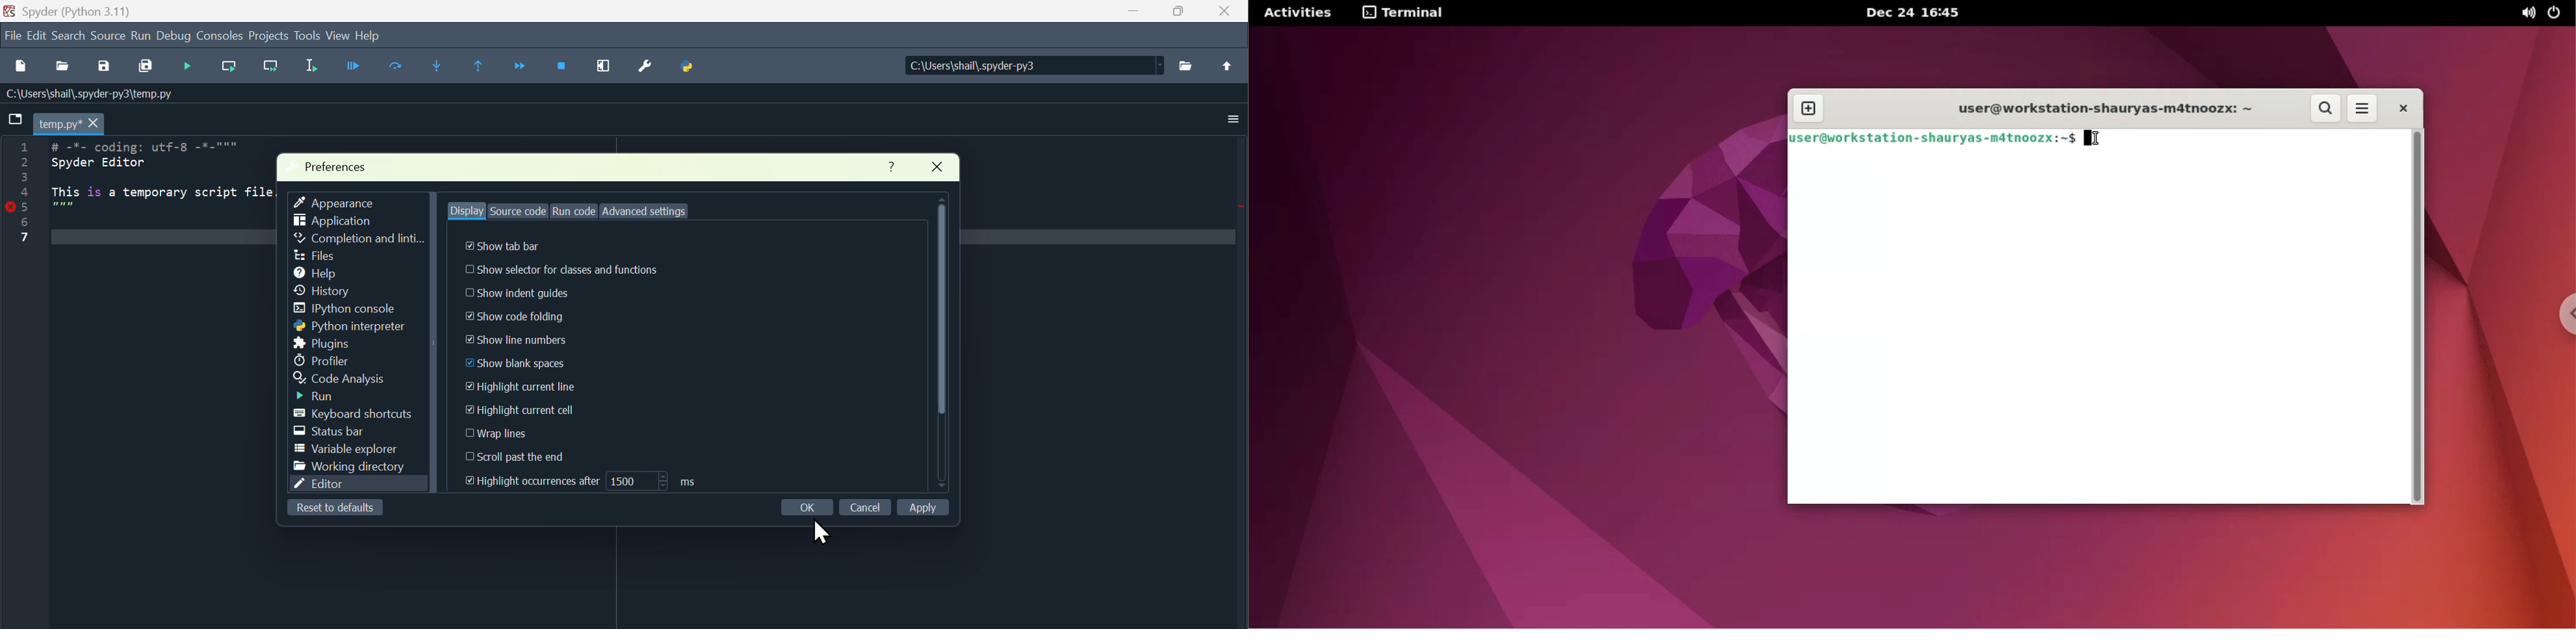  I want to click on Highlight current cell, so click(540, 413).